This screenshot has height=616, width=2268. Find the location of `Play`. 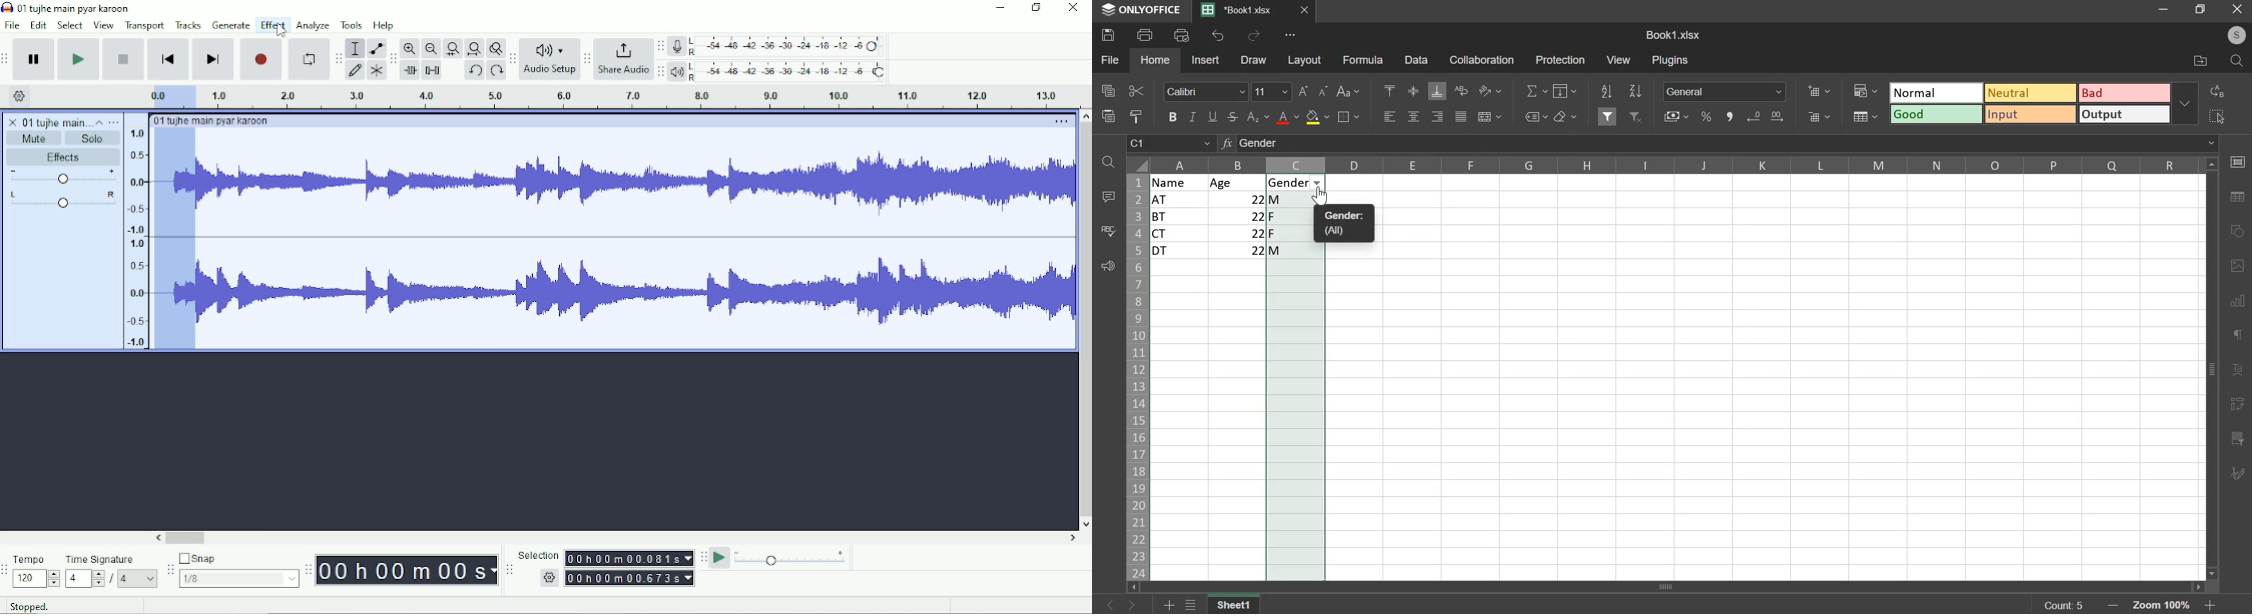

Play is located at coordinates (78, 59).